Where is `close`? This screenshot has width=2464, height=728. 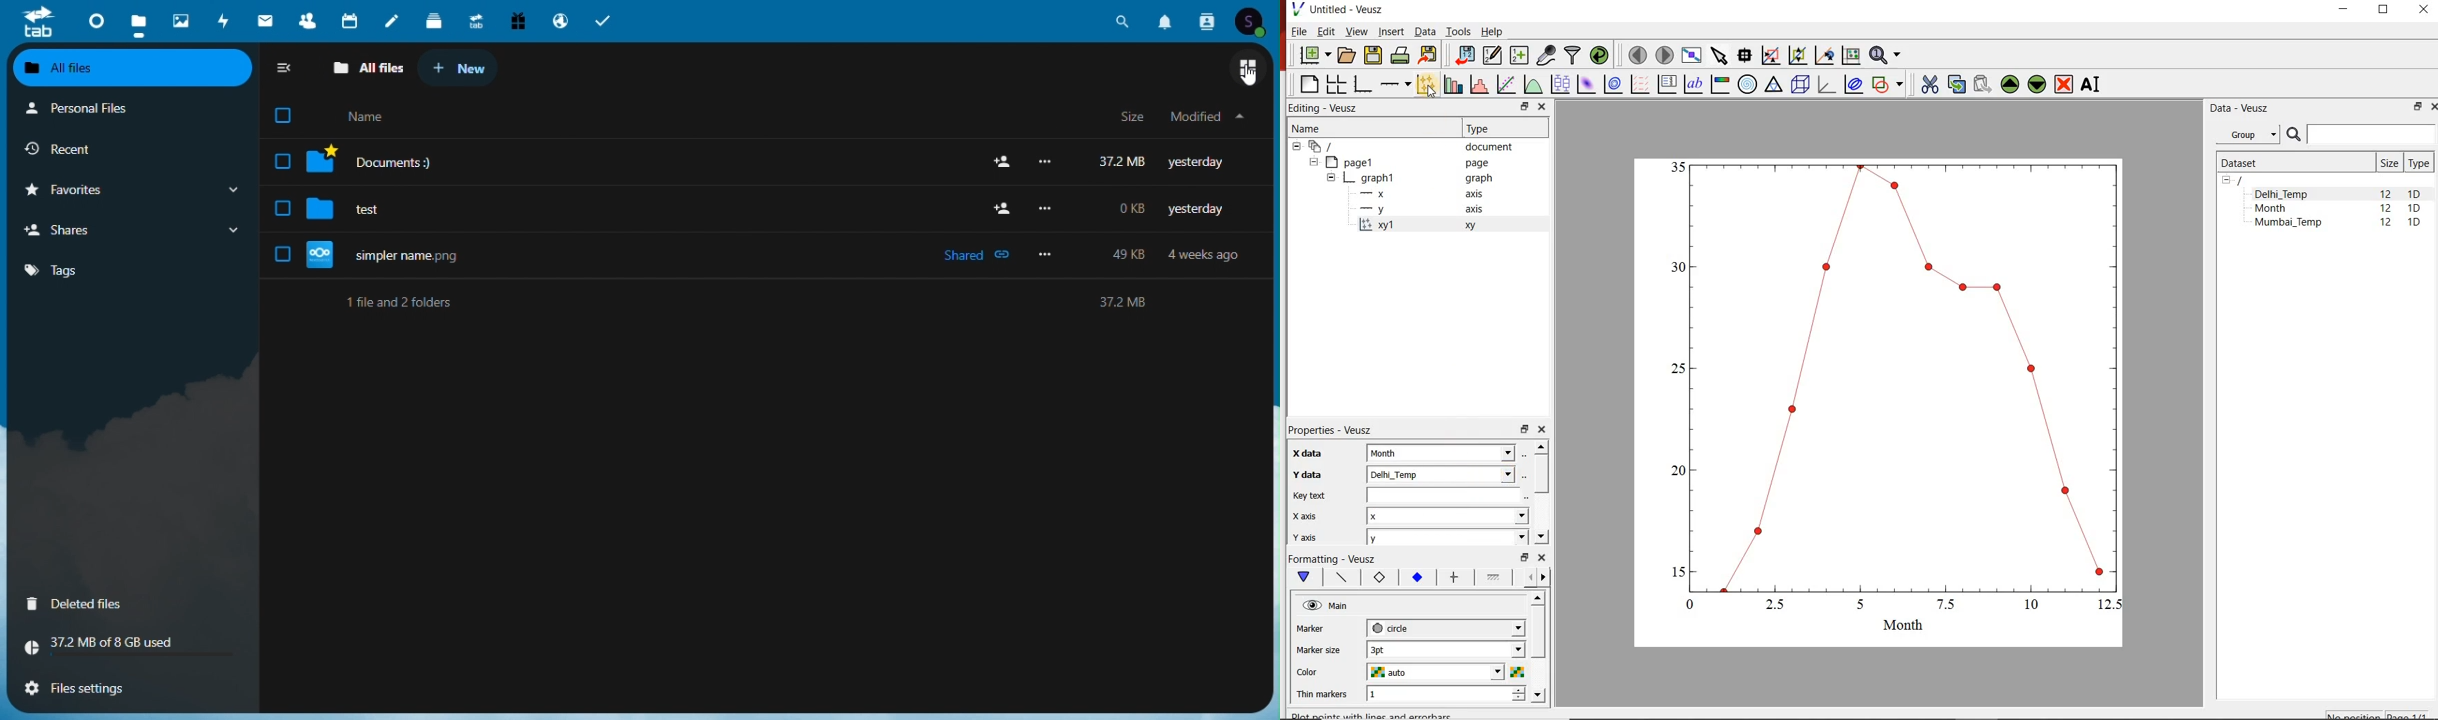
close is located at coordinates (1541, 557).